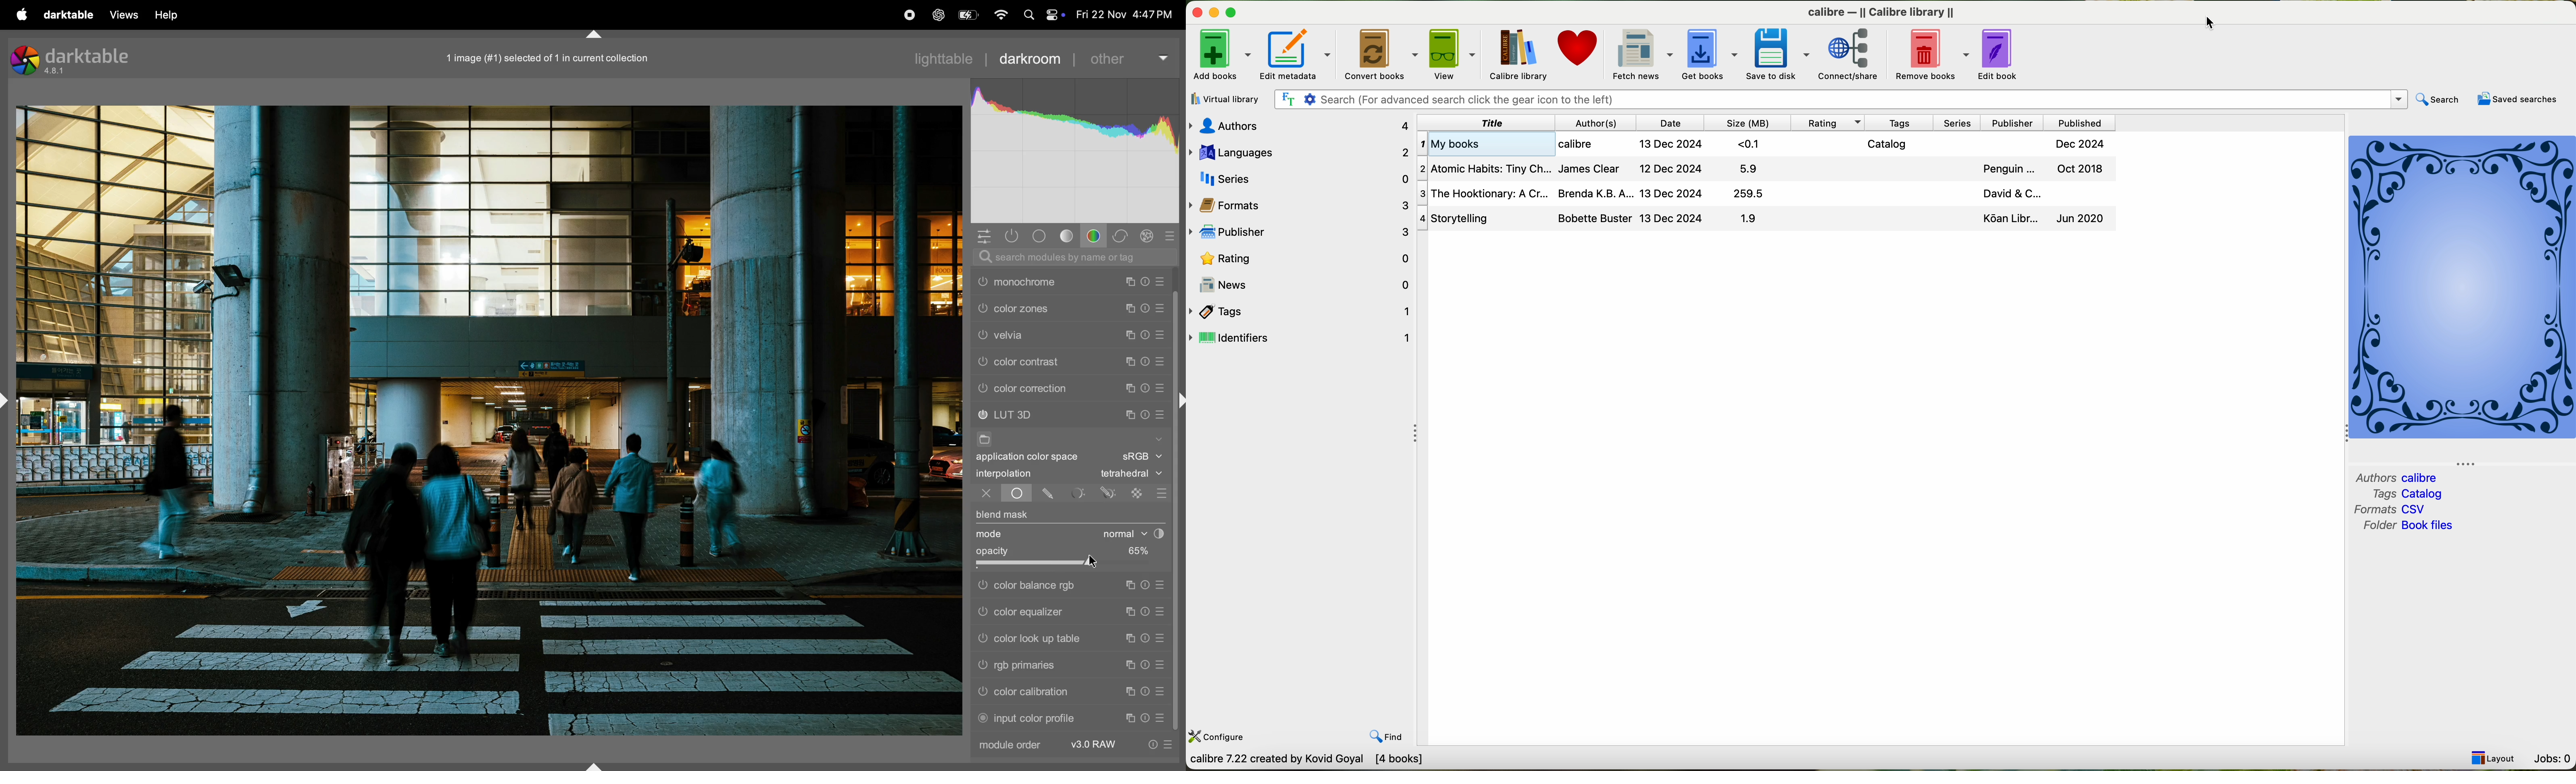  What do you see at coordinates (1045, 281) in the screenshot?
I see `out put color profiles` at bounding box center [1045, 281].